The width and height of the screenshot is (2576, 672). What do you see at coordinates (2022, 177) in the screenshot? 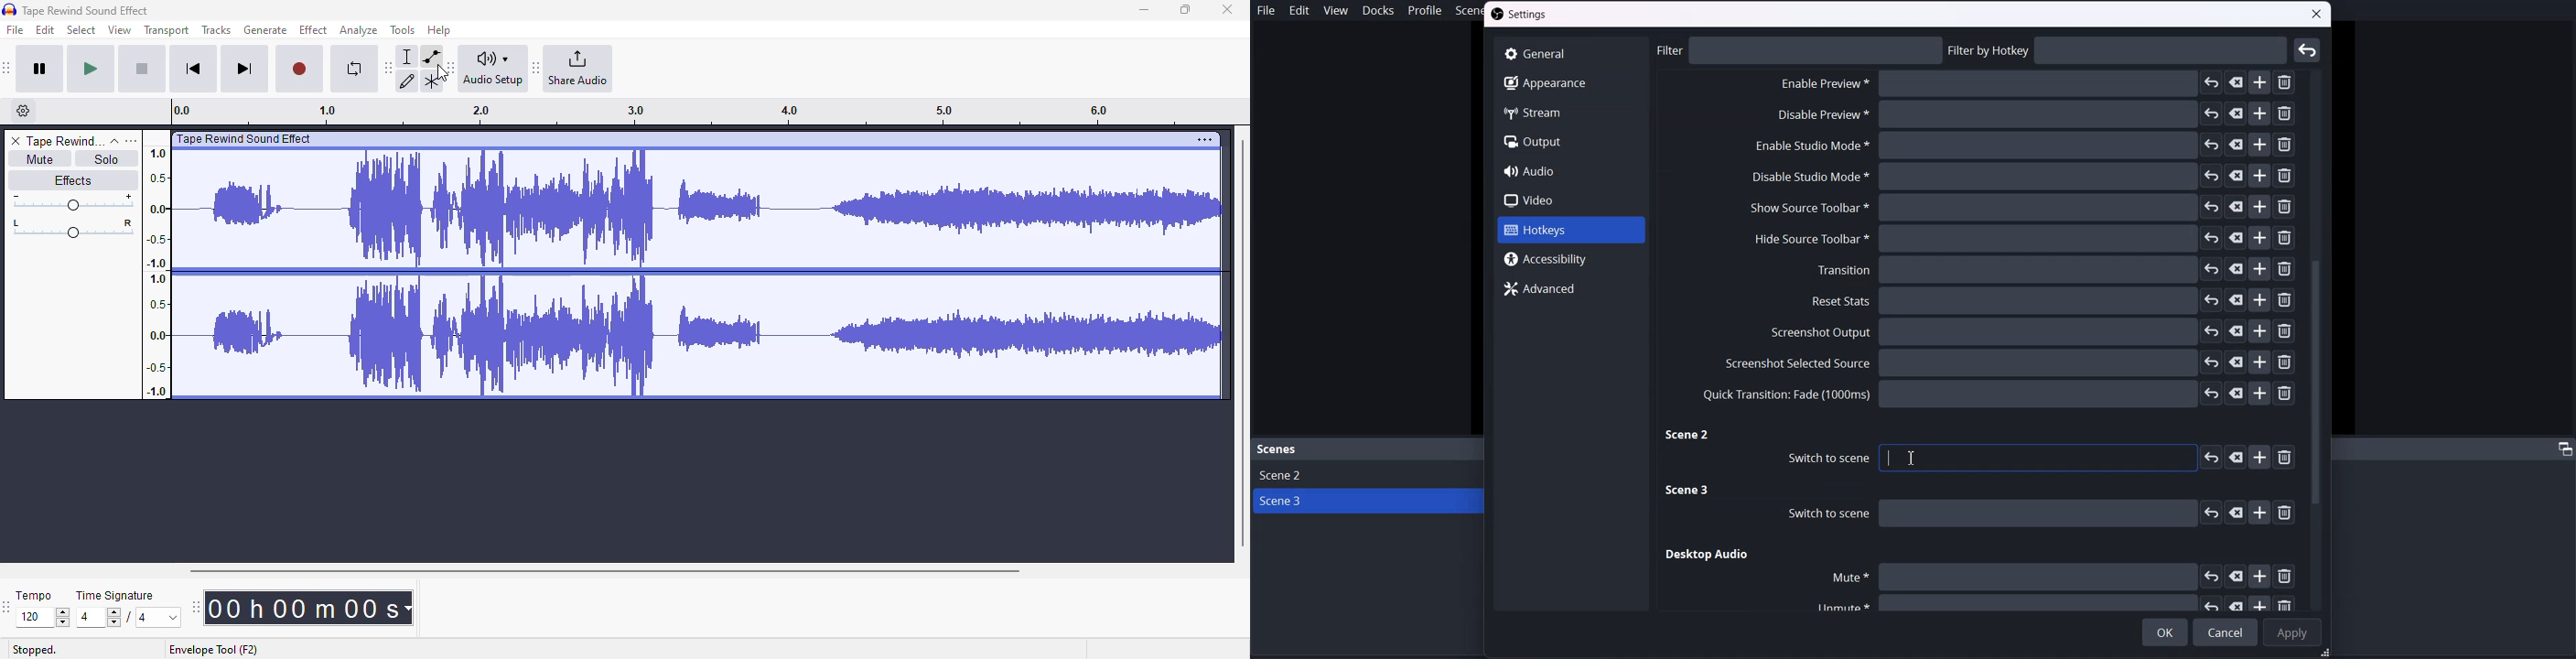
I see `Disable studio mode` at bounding box center [2022, 177].